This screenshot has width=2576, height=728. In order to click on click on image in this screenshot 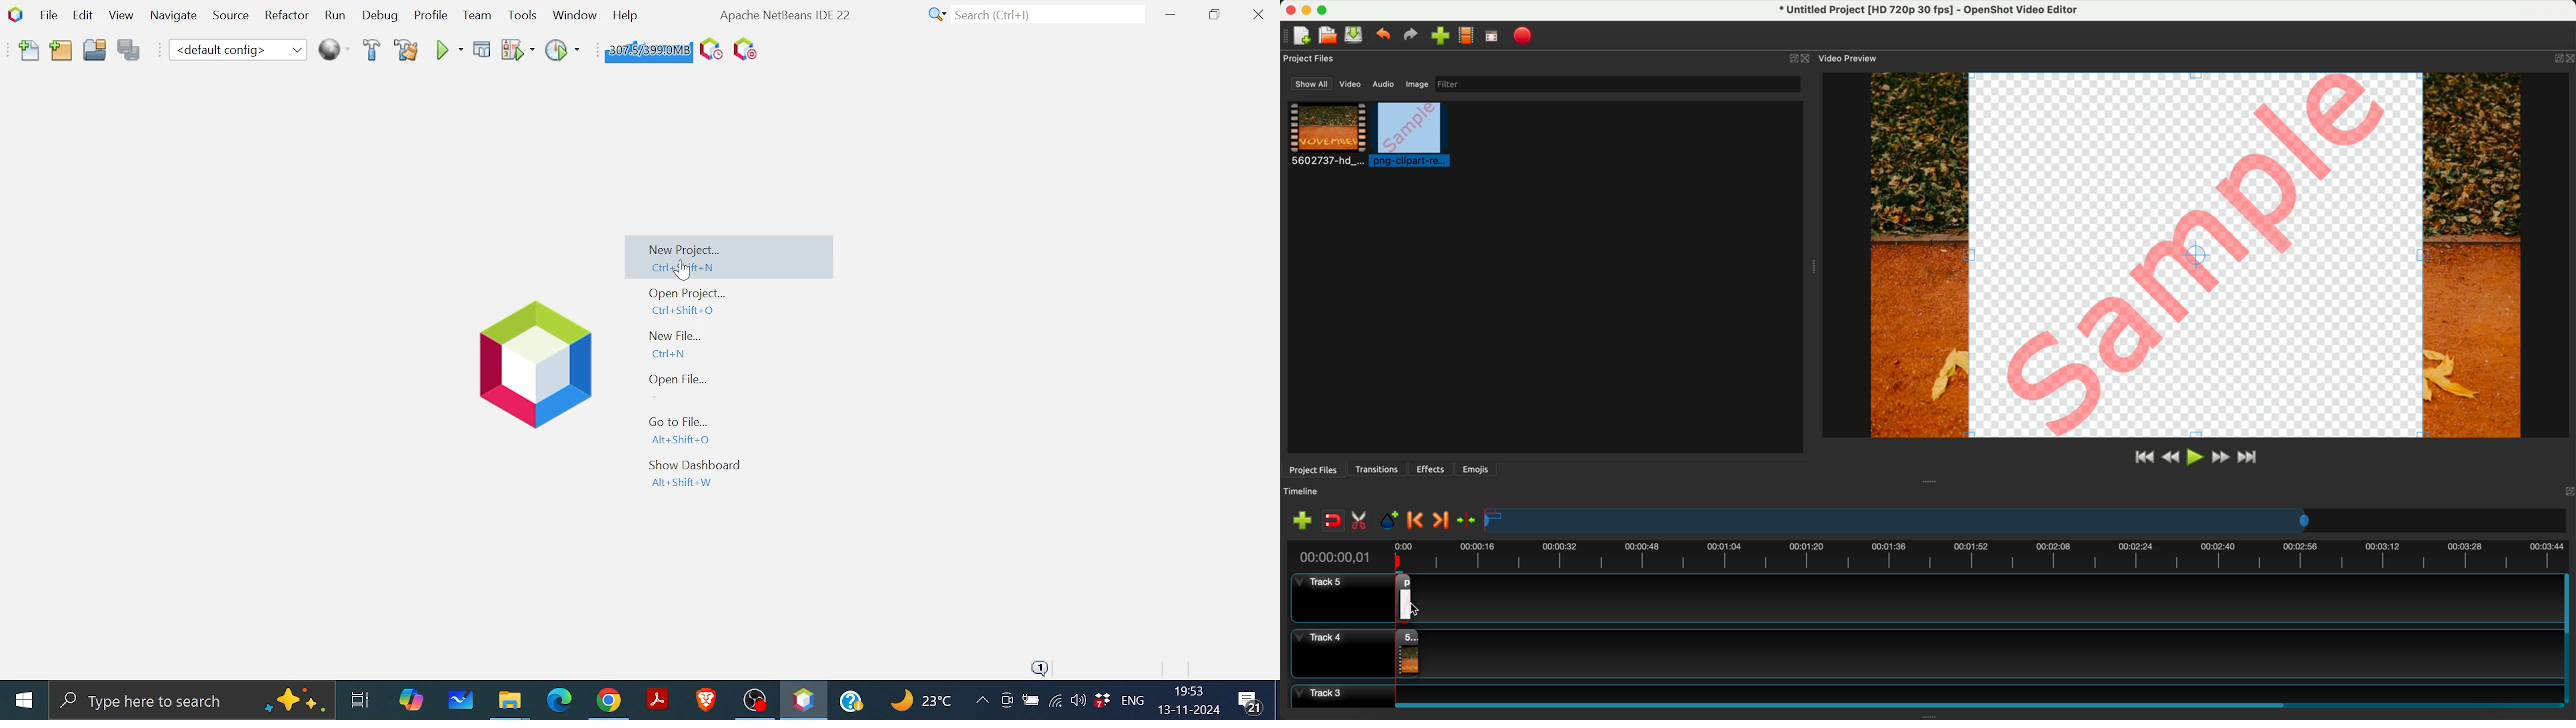, I will do `click(1413, 136)`.